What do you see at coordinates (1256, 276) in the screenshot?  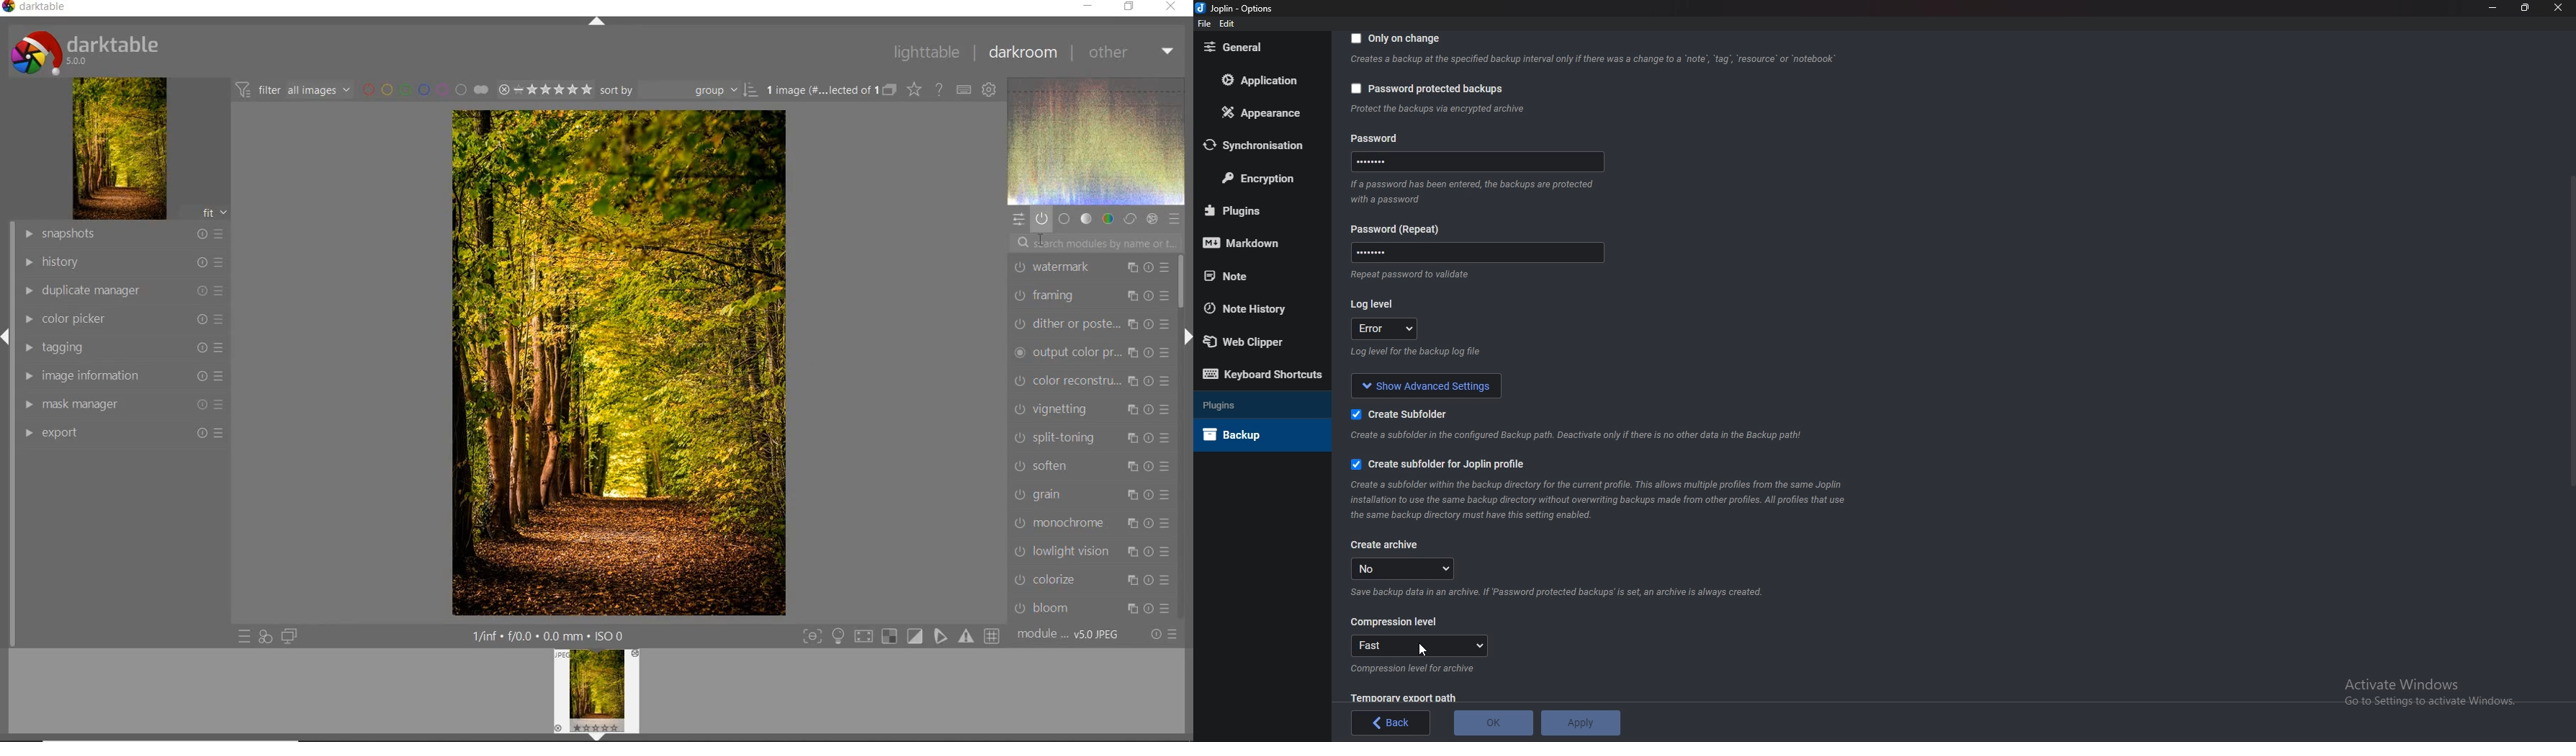 I see `note` at bounding box center [1256, 276].